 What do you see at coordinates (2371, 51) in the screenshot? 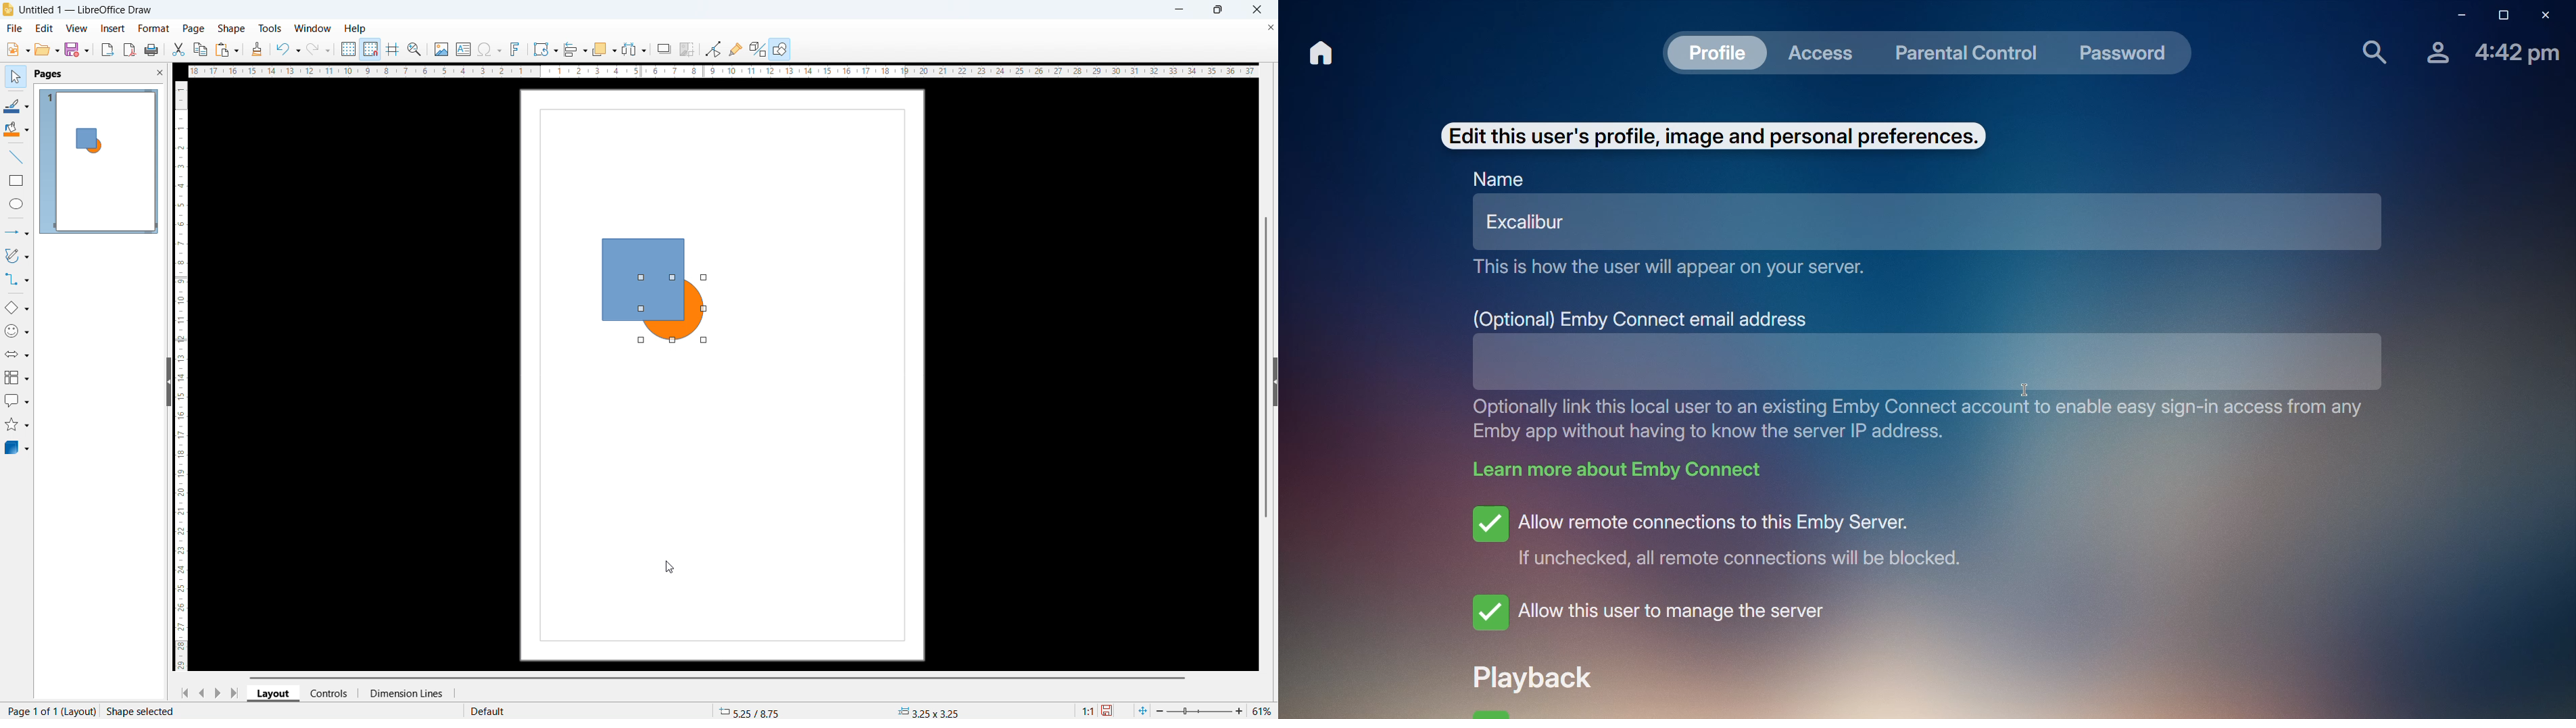
I see `Find` at bounding box center [2371, 51].